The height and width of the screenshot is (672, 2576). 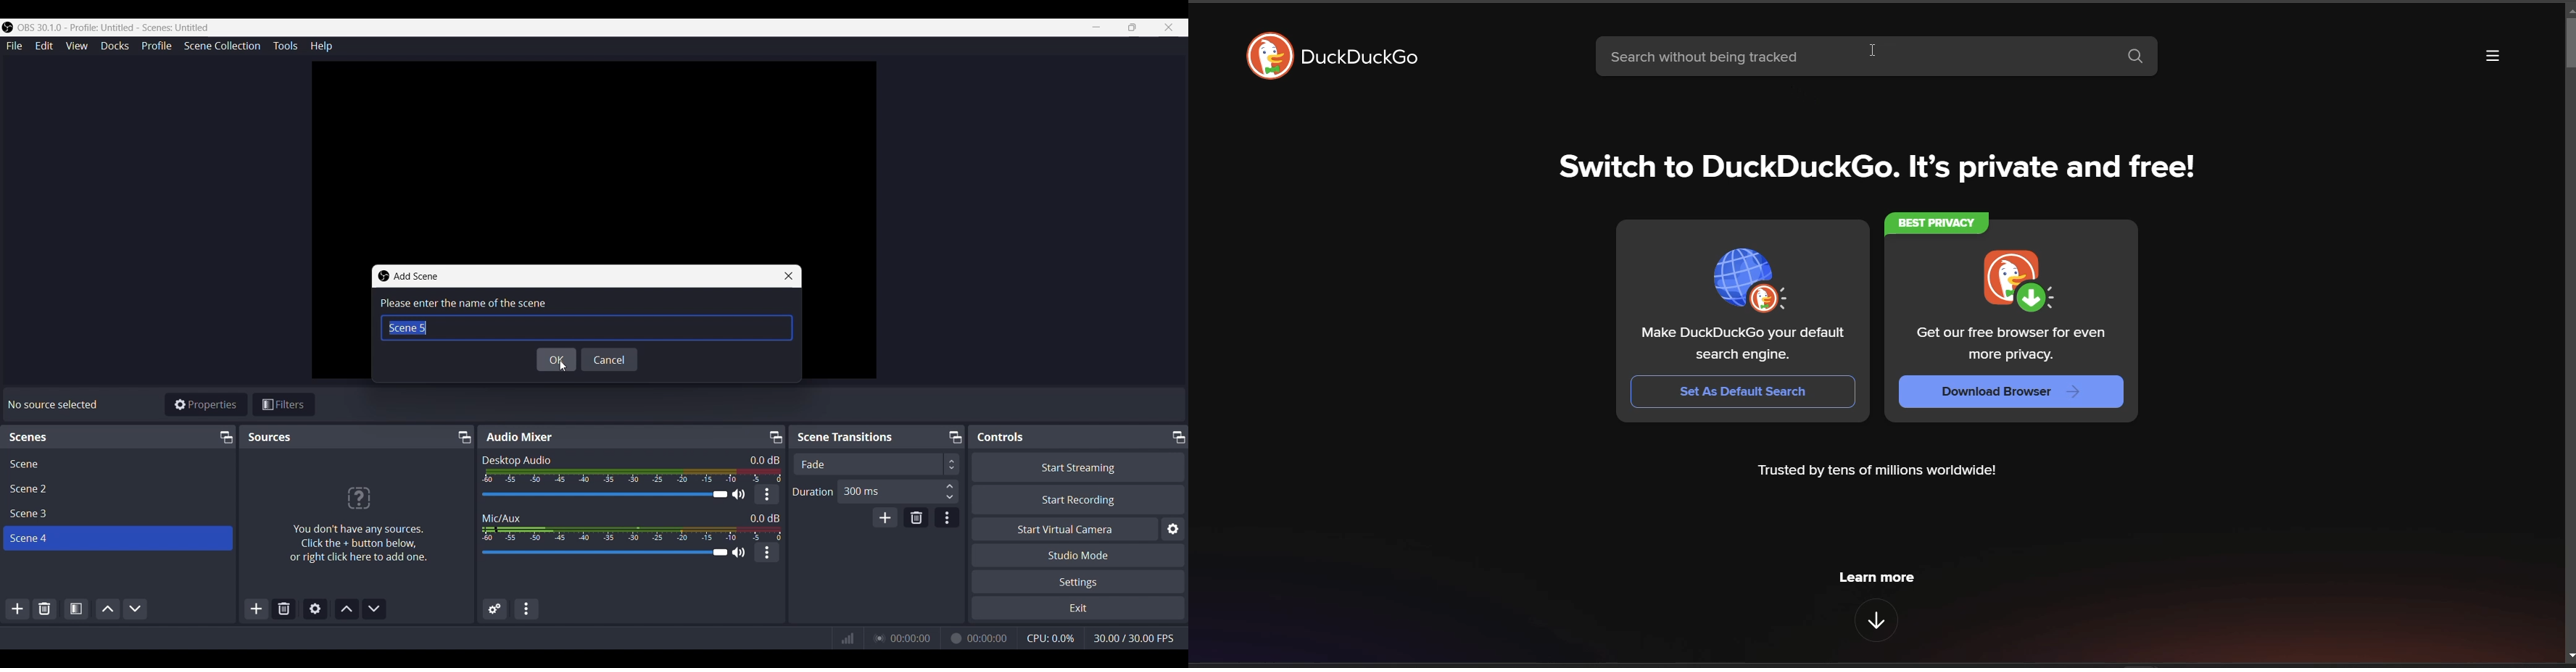 What do you see at coordinates (286, 46) in the screenshot?
I see `Tools` at bounding box center [286, 46].